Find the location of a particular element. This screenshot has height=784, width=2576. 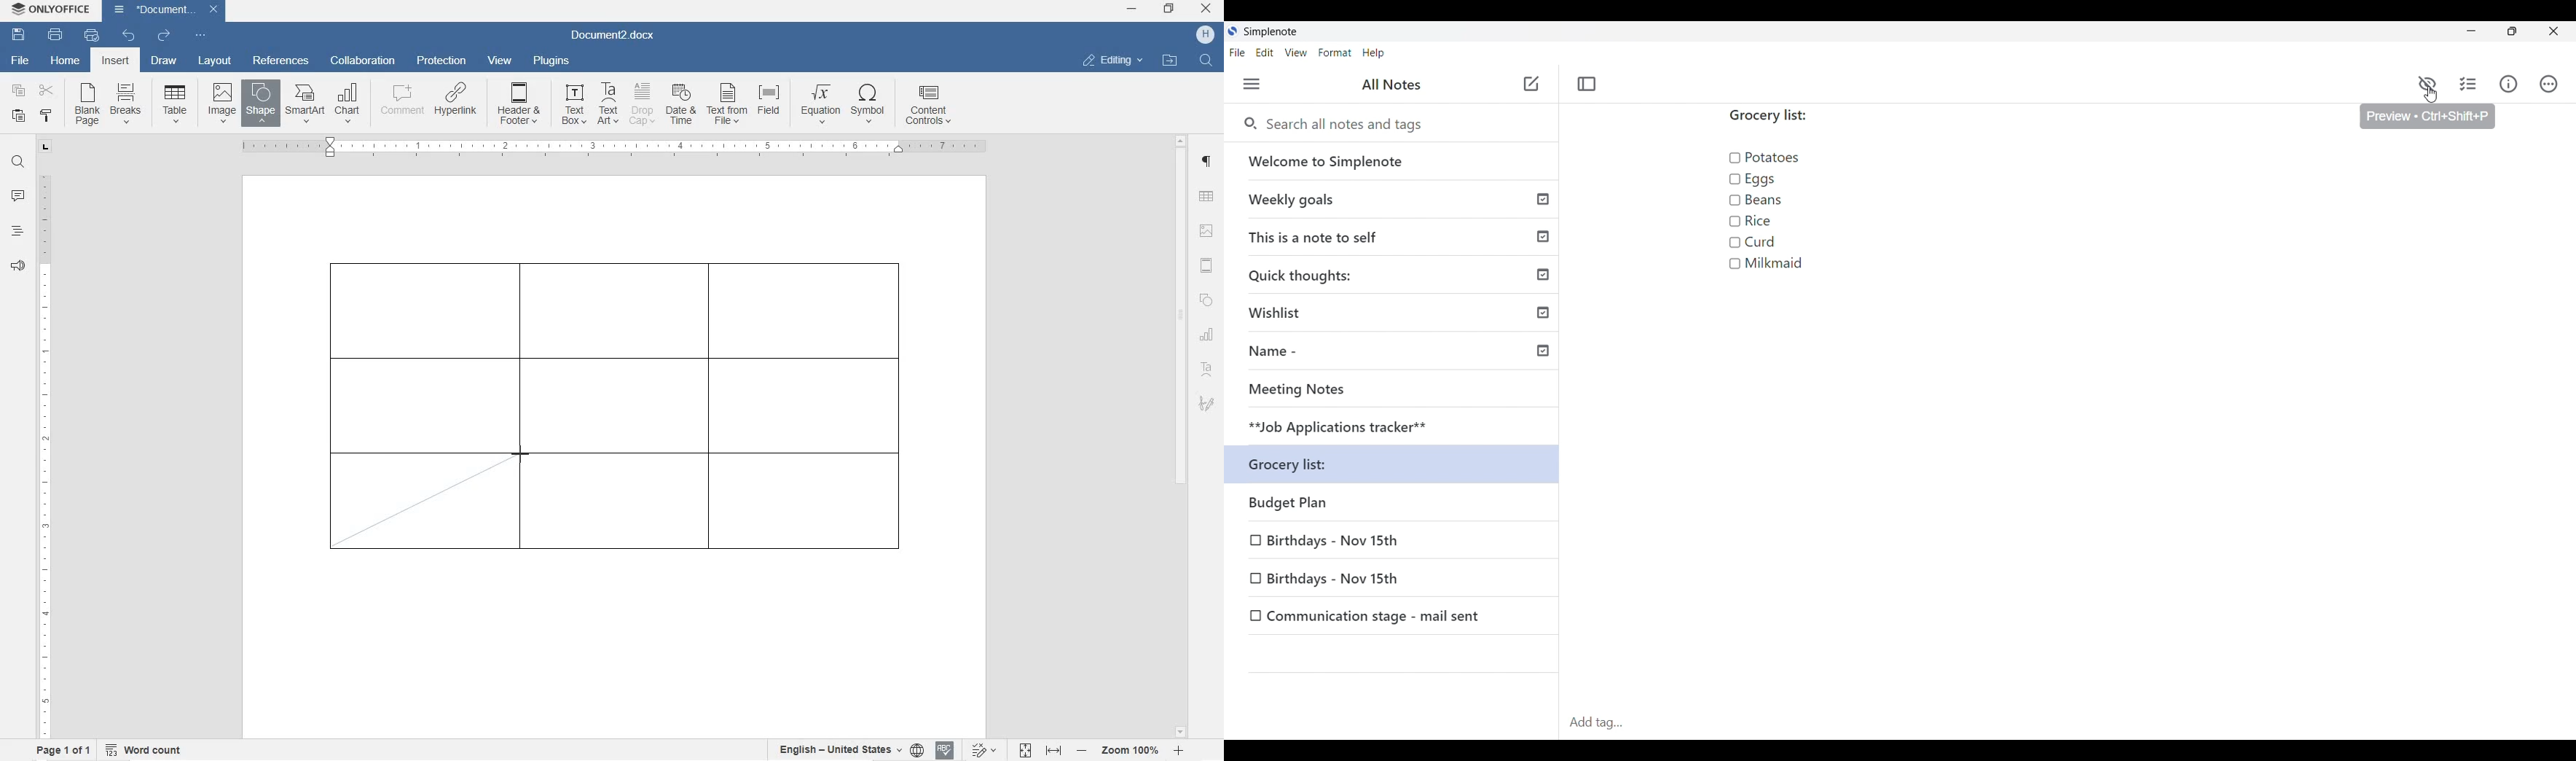

insert page breaks is located at coordinates (127, 104).